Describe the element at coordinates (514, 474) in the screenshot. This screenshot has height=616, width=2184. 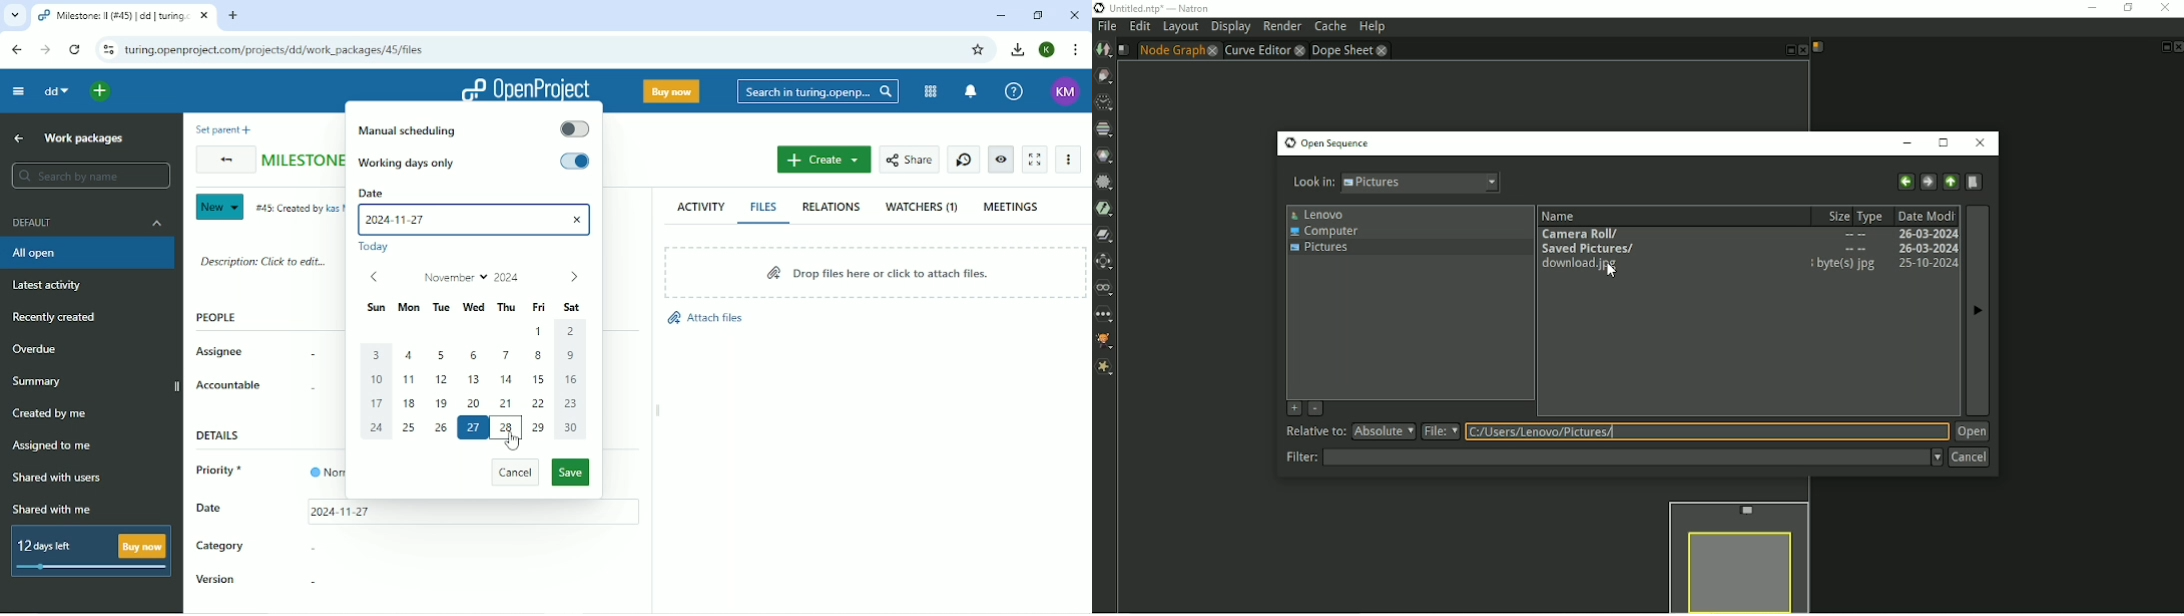
I see `Cancel` at that location.